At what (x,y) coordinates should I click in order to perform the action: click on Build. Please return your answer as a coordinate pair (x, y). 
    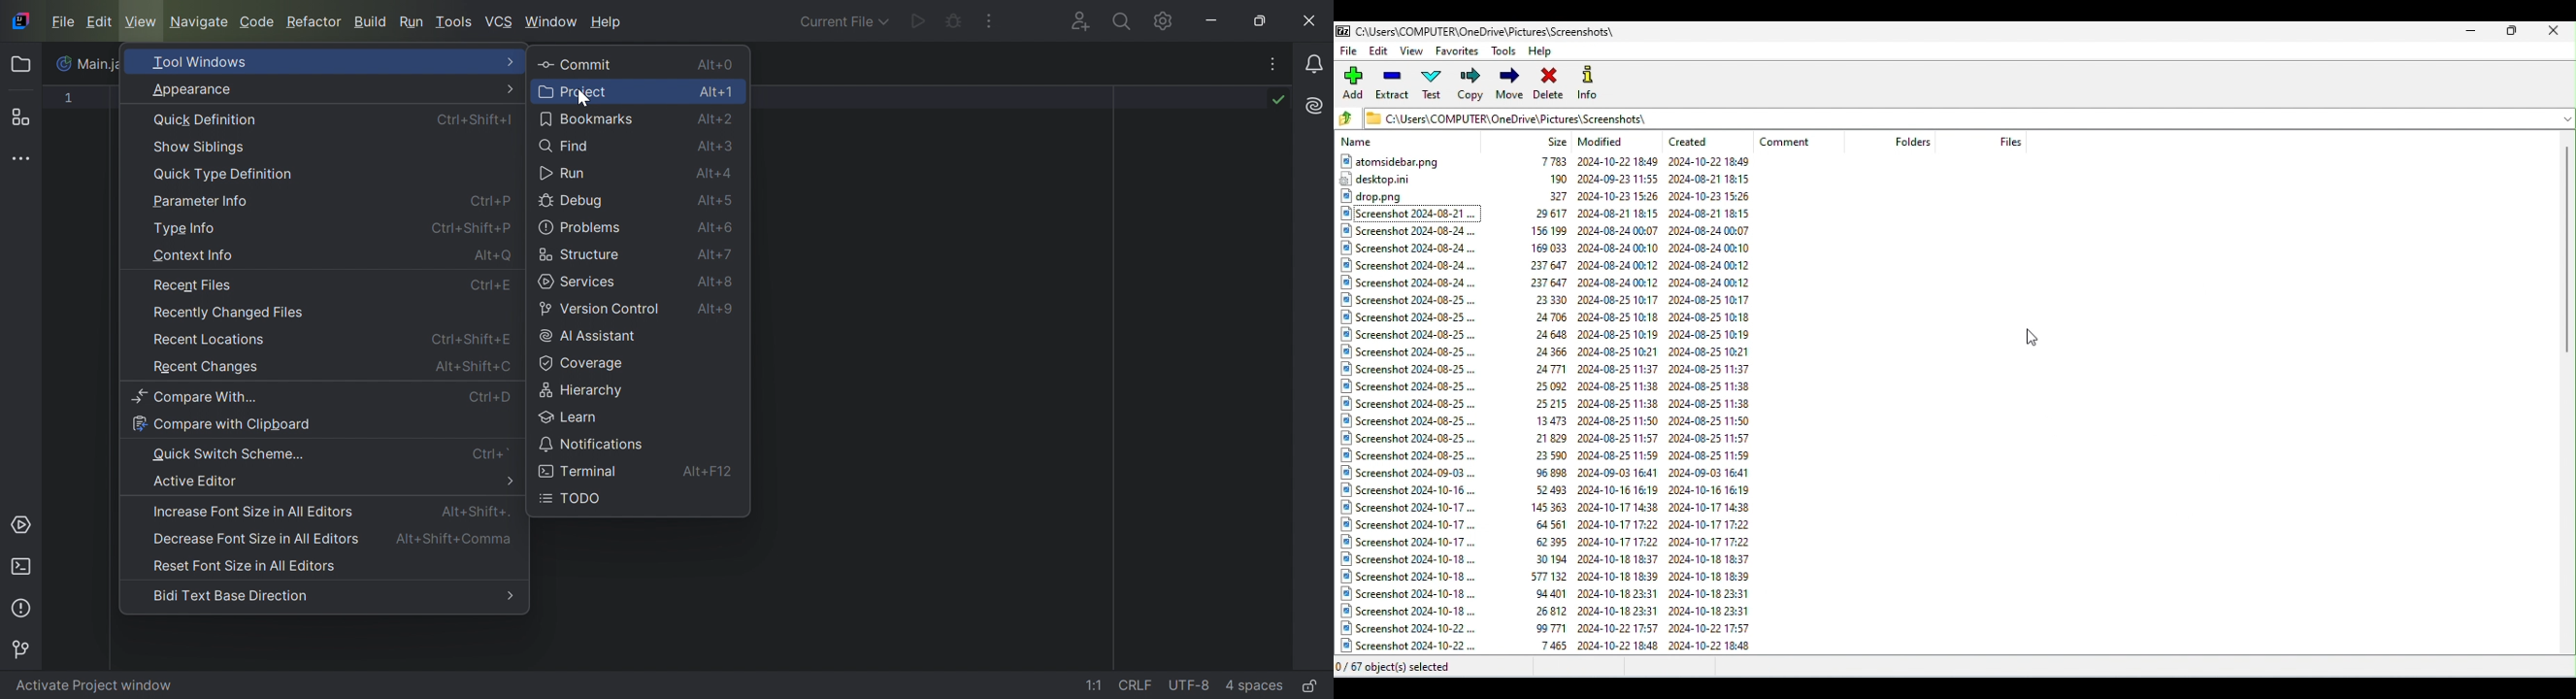
    Looking at the image, I should click on (371, 23).